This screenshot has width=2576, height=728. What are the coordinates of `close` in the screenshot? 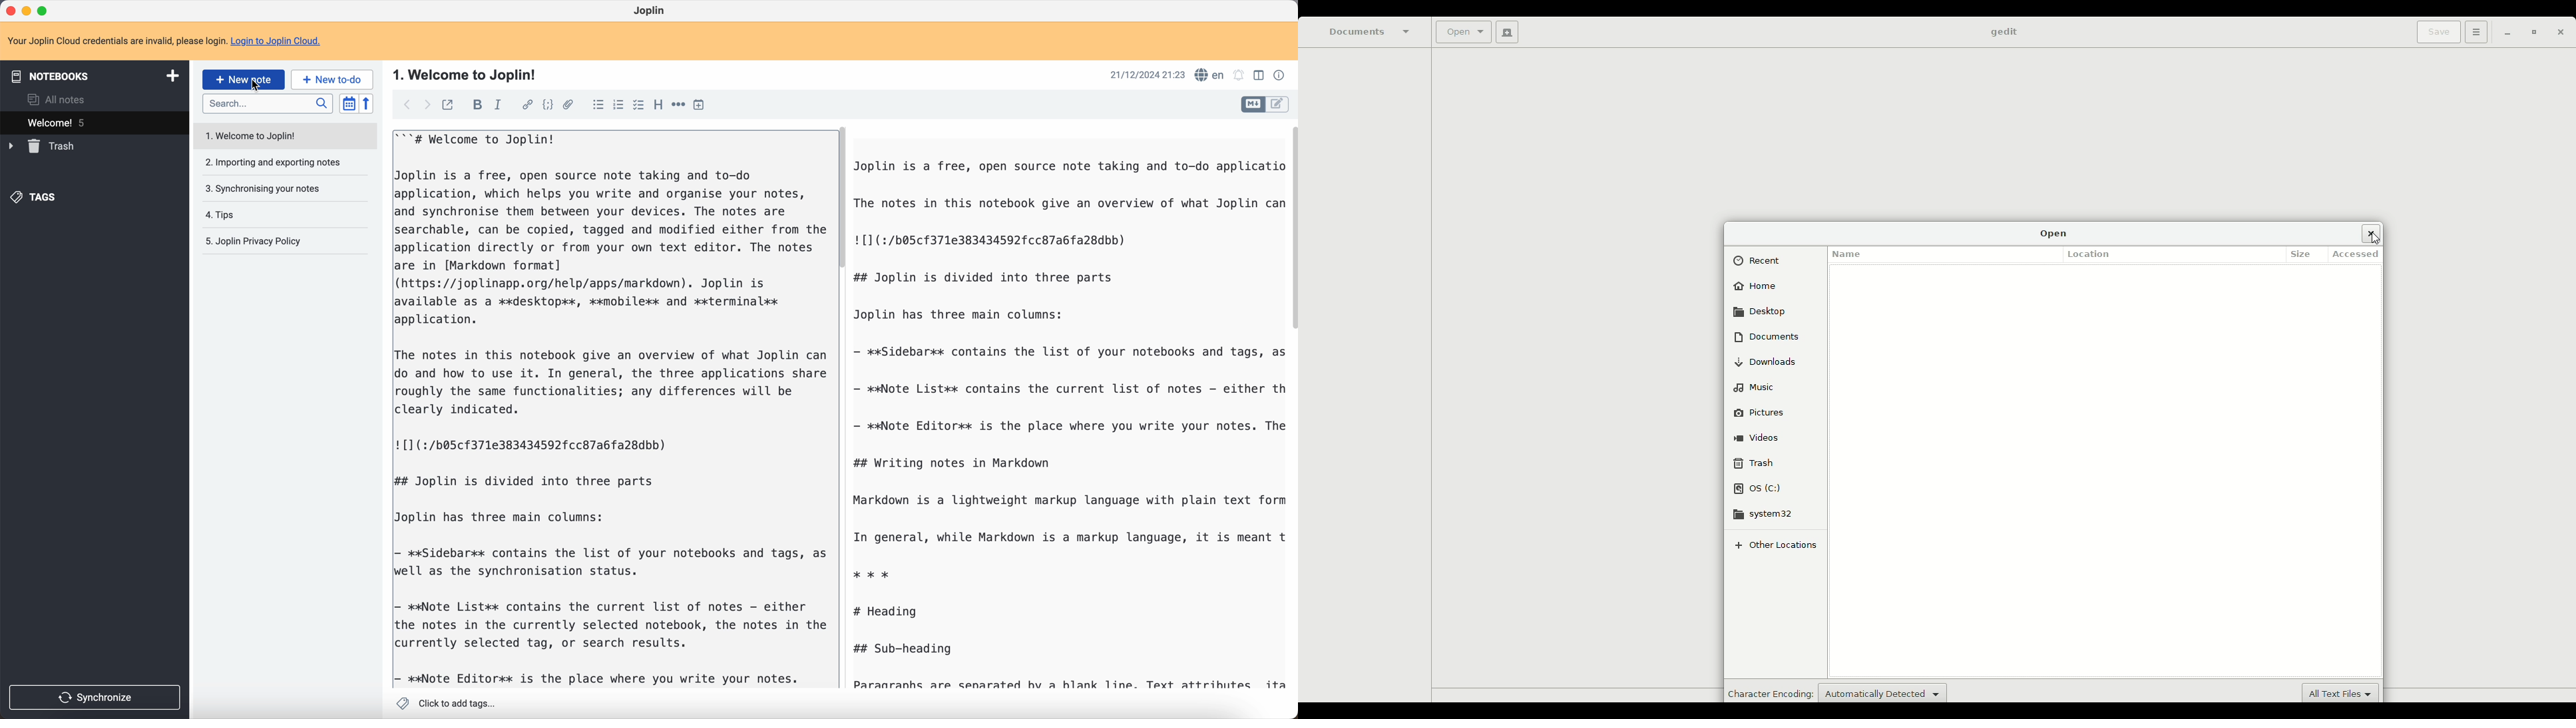 It's located at (12, 11).